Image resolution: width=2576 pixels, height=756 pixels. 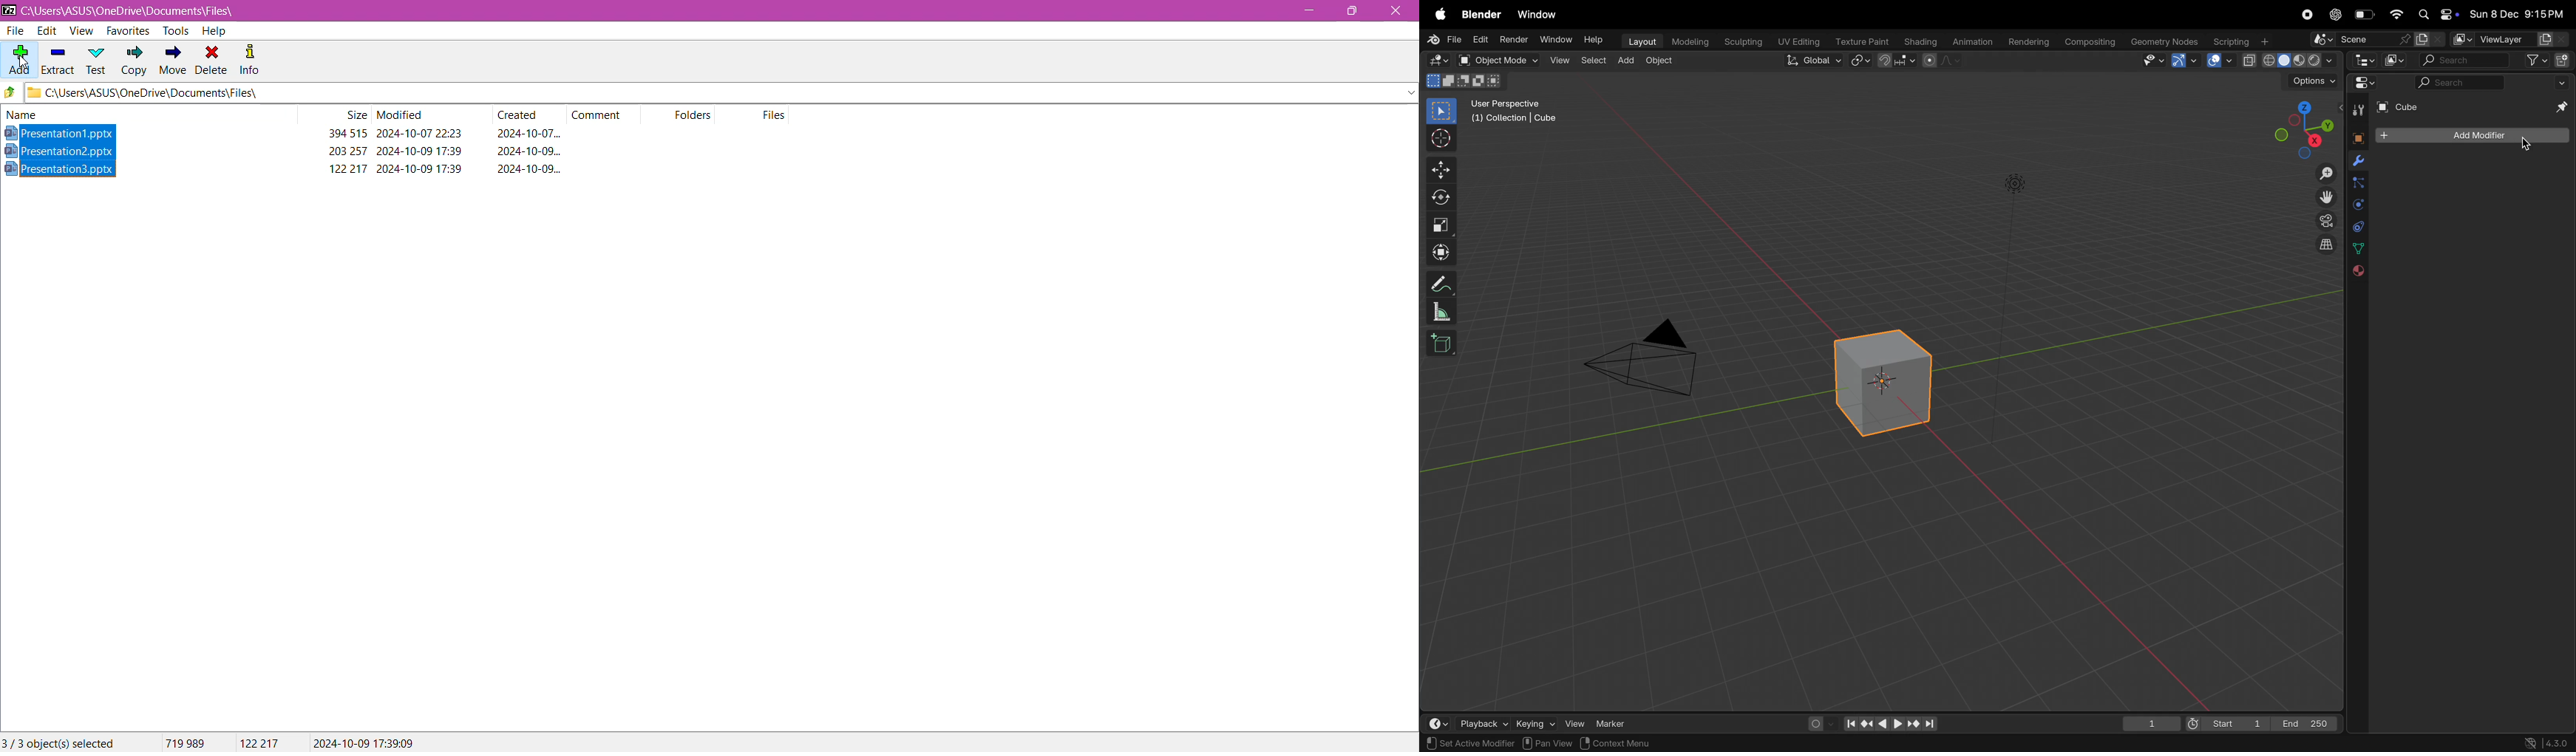 What do you see at coordinates (1533, 723) in the screenshot?
I see `keying` at bounding box center [1533, 723].